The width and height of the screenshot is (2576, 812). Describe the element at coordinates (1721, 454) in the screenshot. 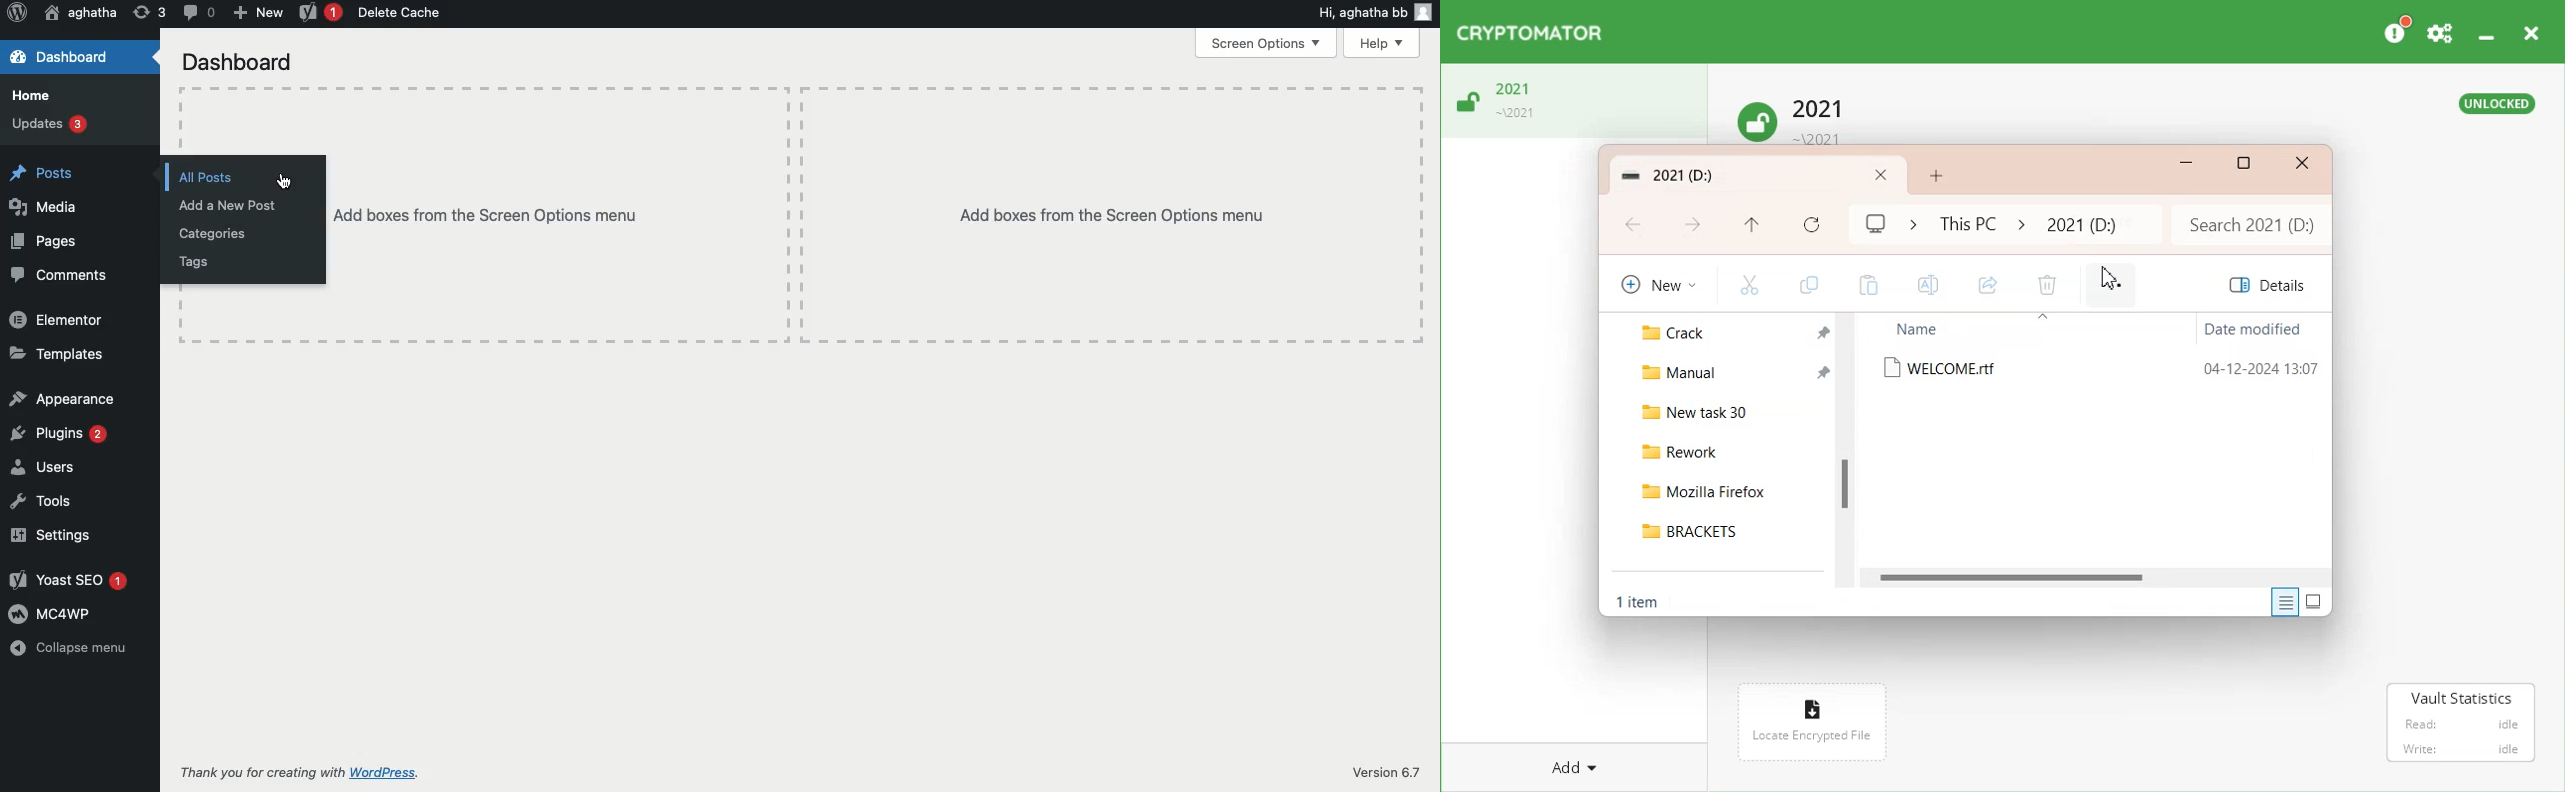

I see `Rework` at that location.